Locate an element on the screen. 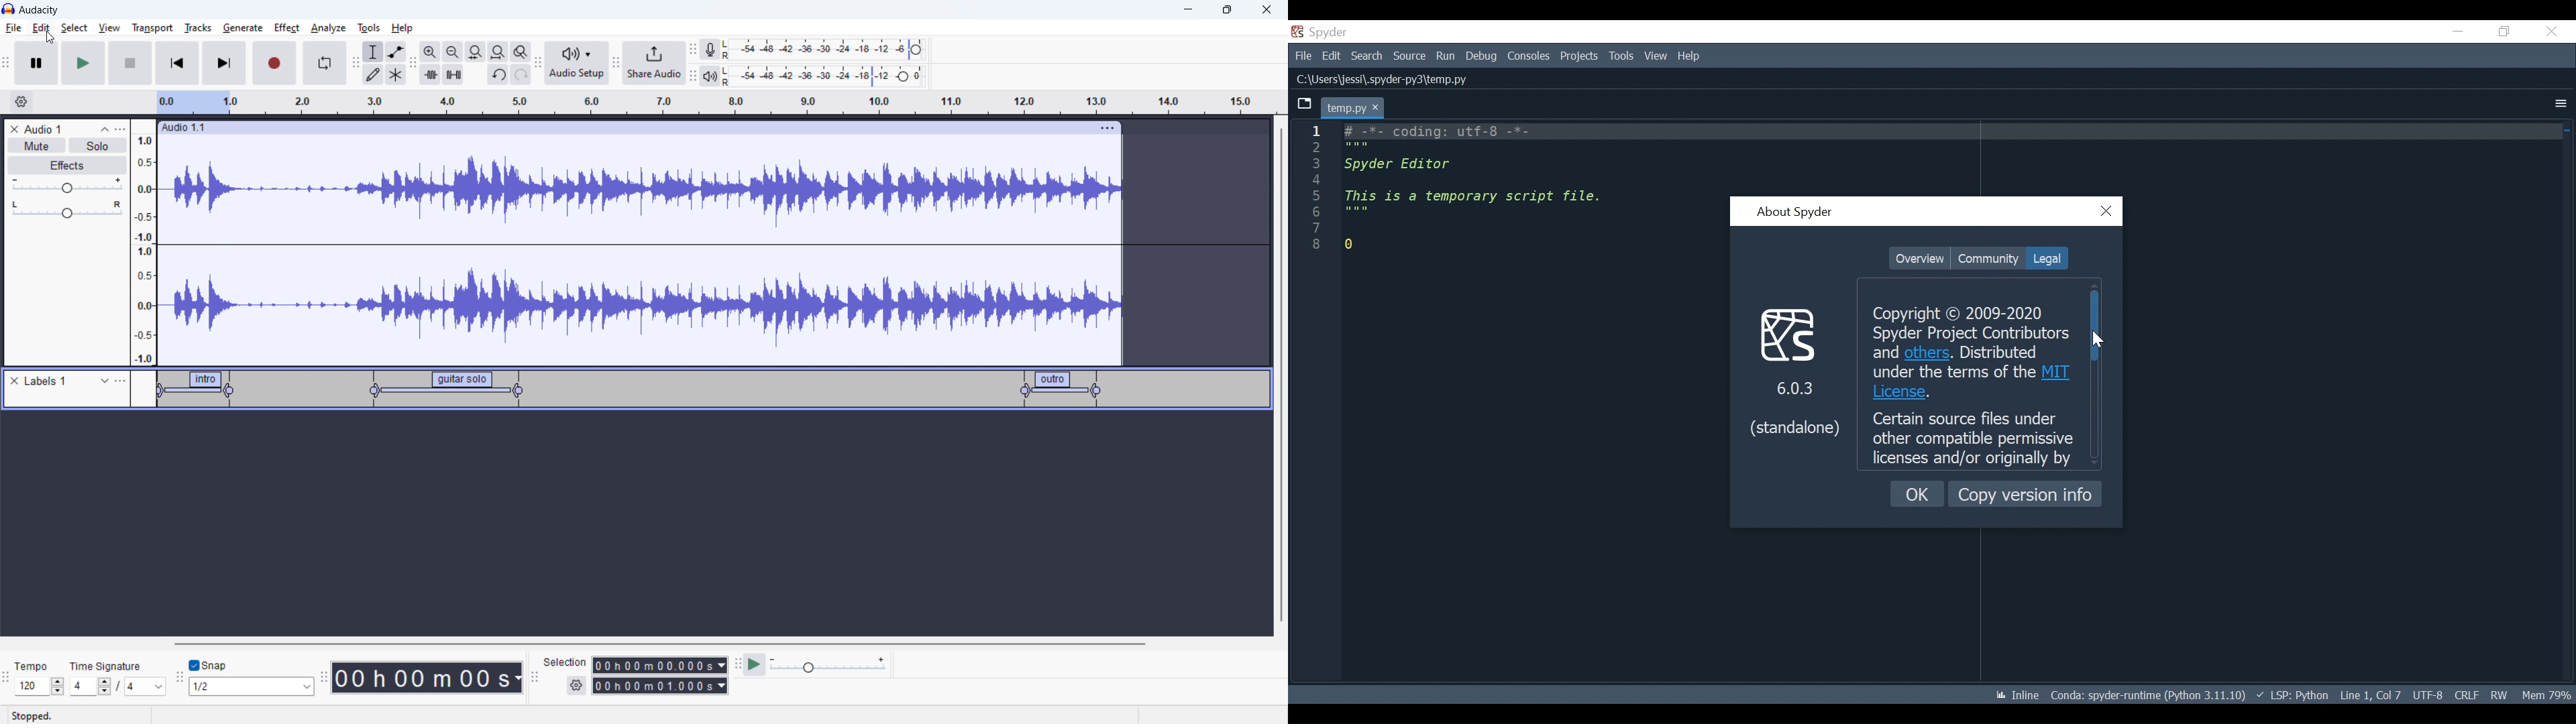 Image resolution: width=2576 pixels, height=728 pixels. play at speed toolbar is located at coordinates (737, 666).